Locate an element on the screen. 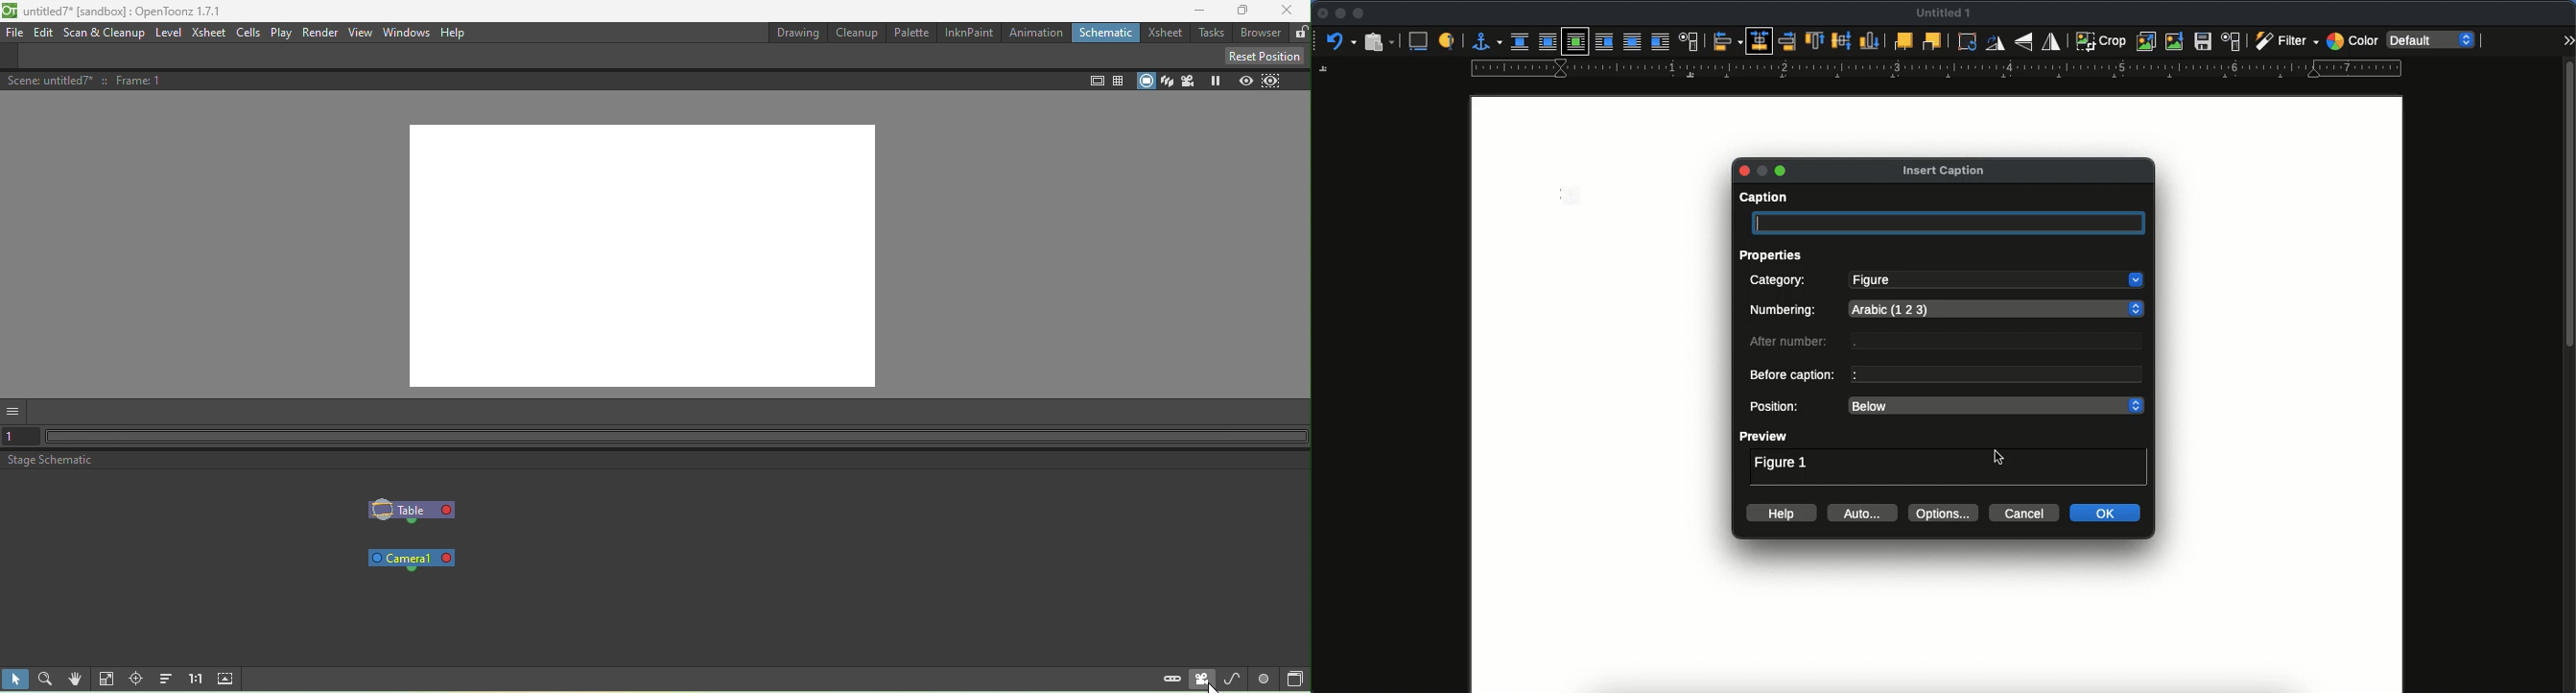 The width and height of the screenshot is (2576, 700). Set the current frame is located at coordinates (19, 439).